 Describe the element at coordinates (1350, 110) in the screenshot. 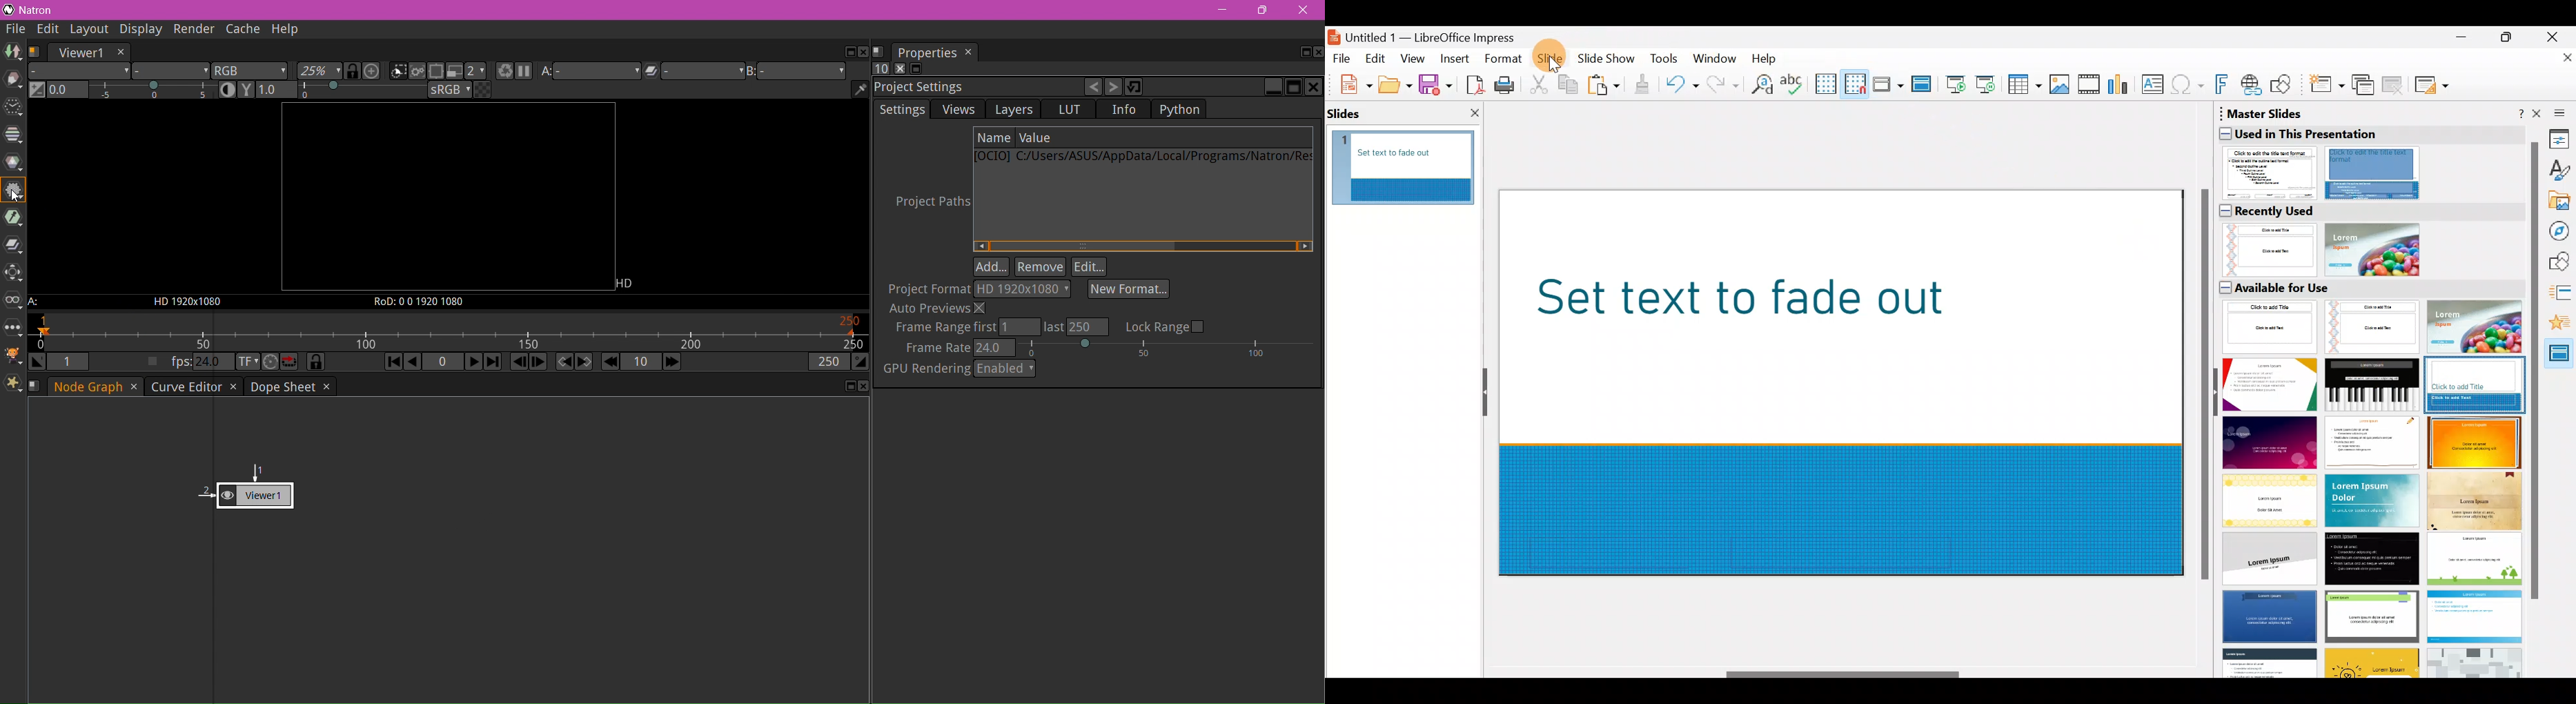

I see `slides` at that location.